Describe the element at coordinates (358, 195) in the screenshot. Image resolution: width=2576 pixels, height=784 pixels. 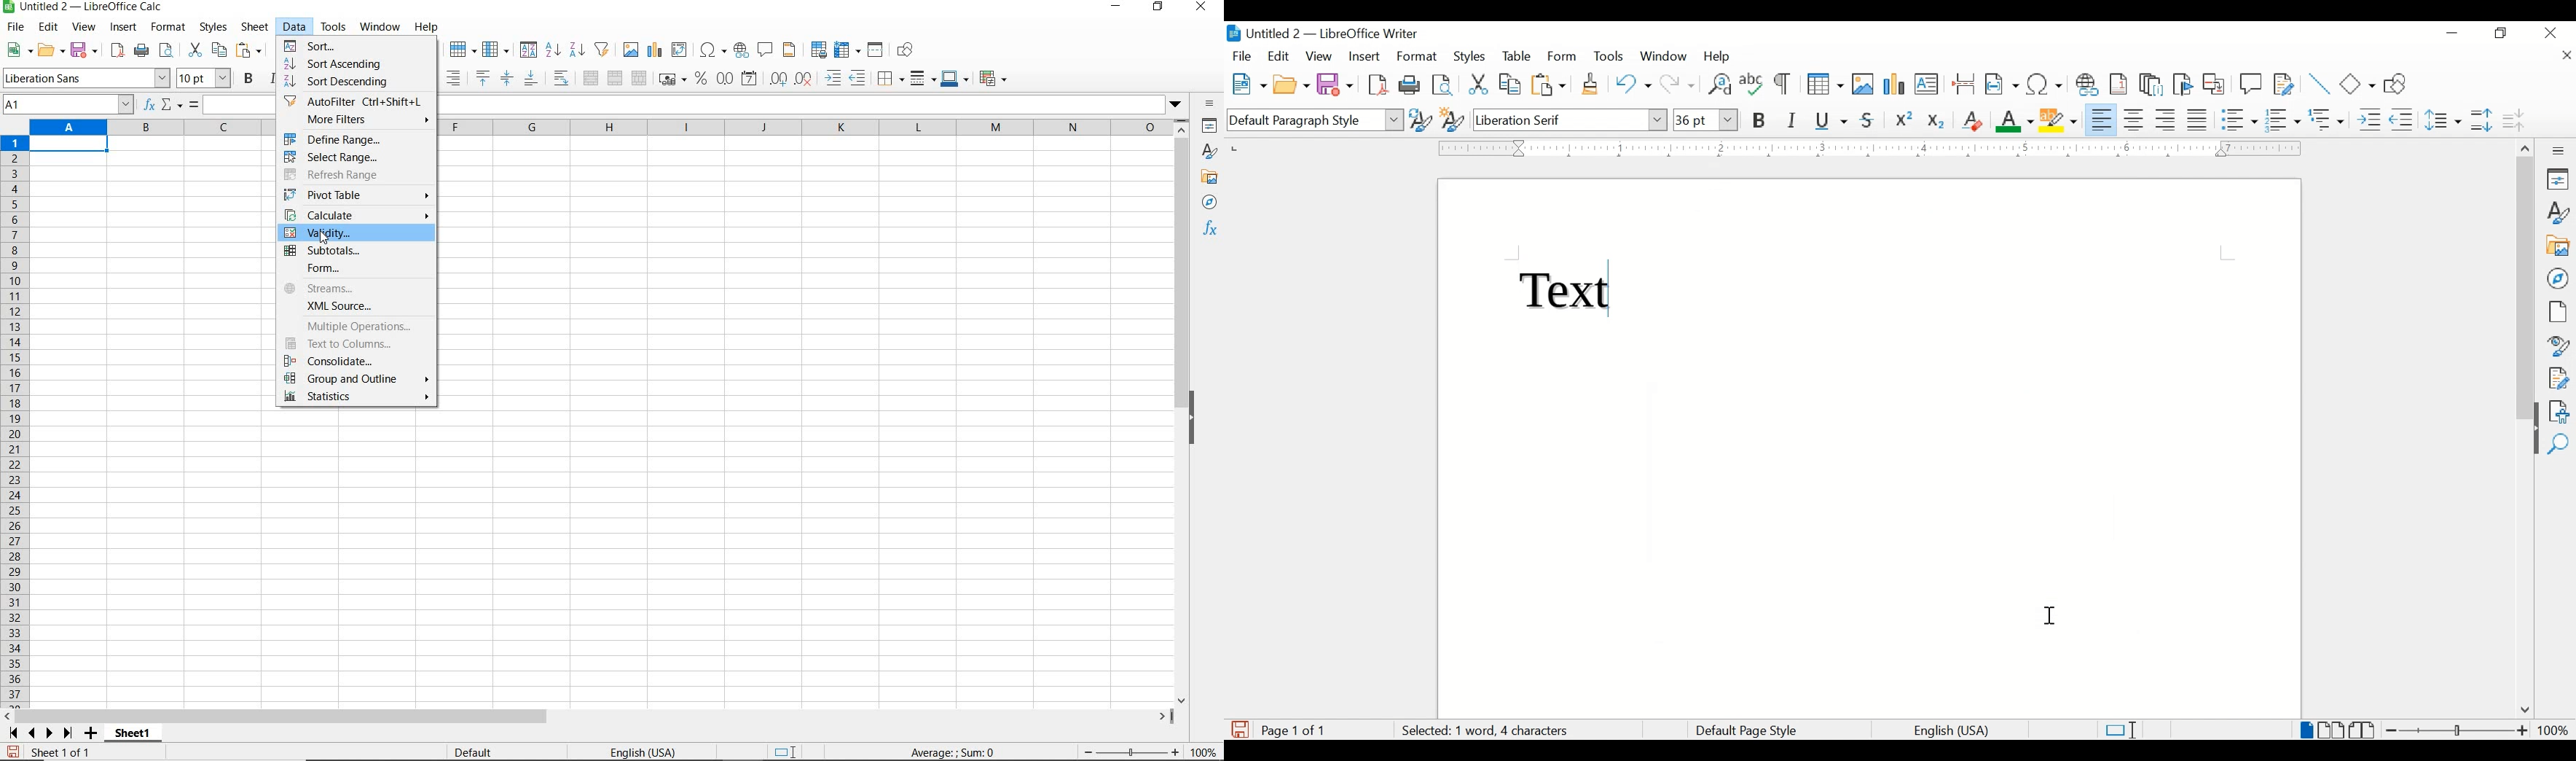
I see `pivot table` at that location.